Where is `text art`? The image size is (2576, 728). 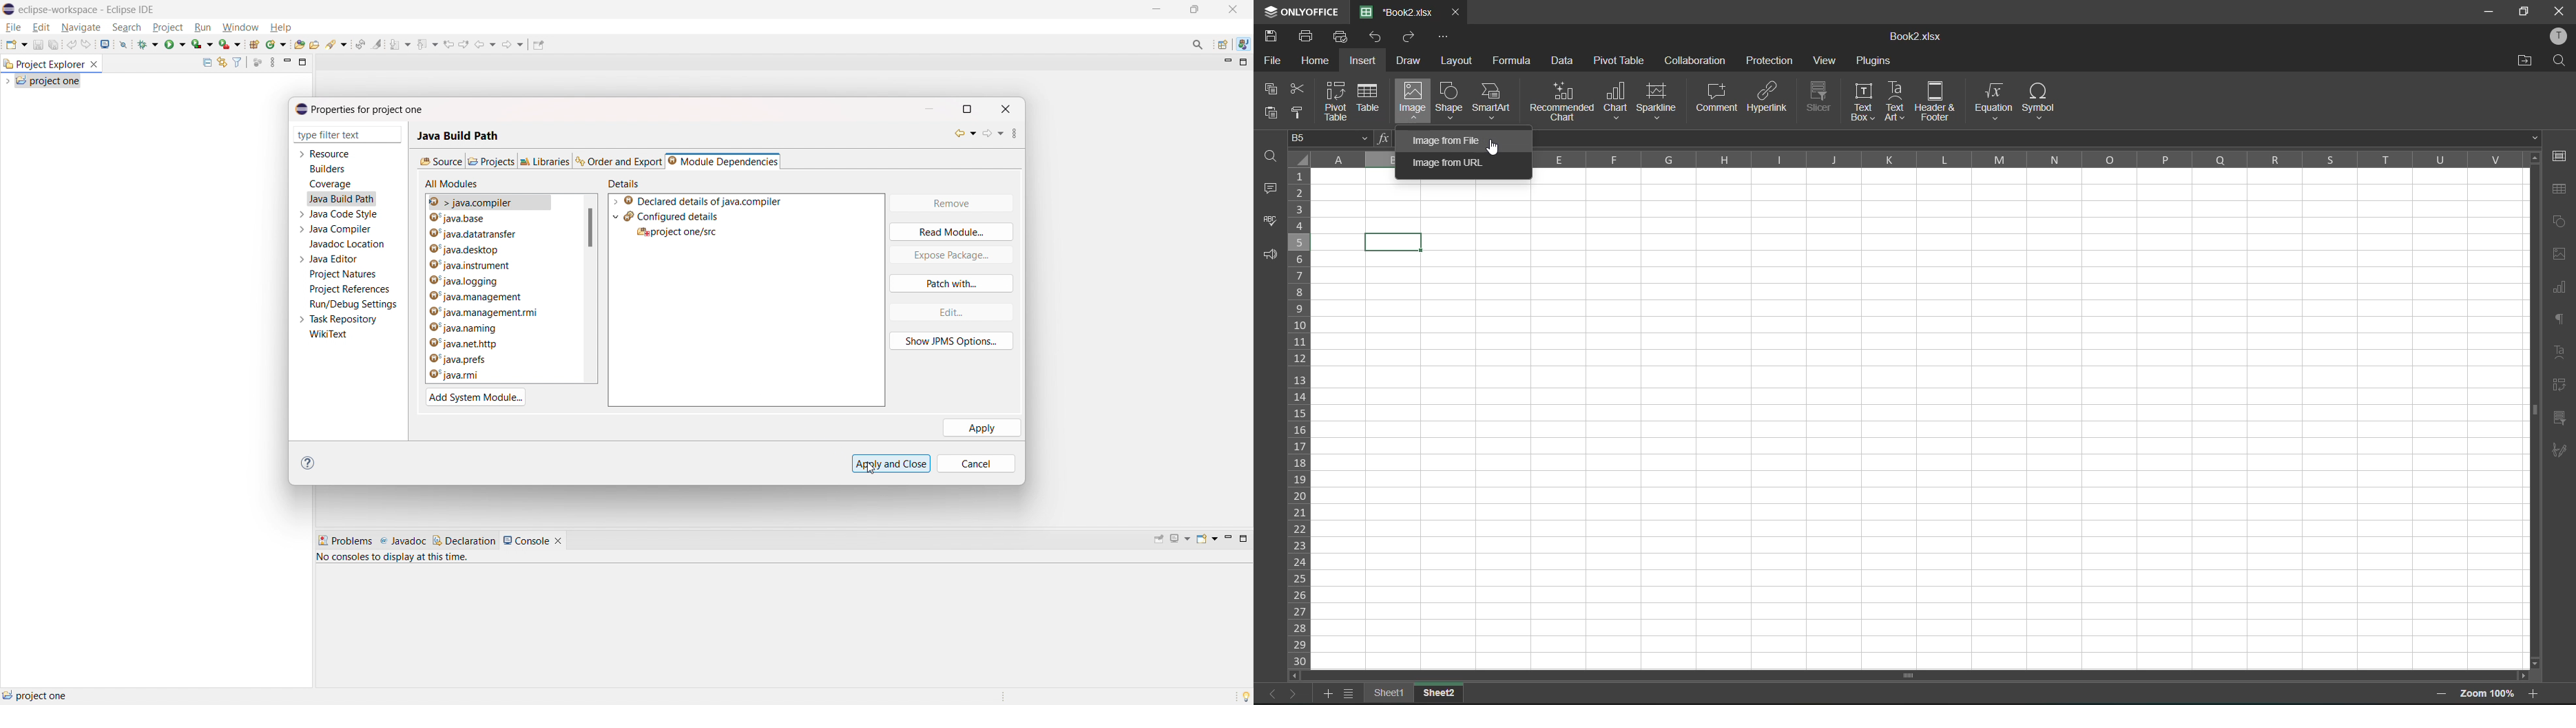
text art is located at coordinates (1894, 101).